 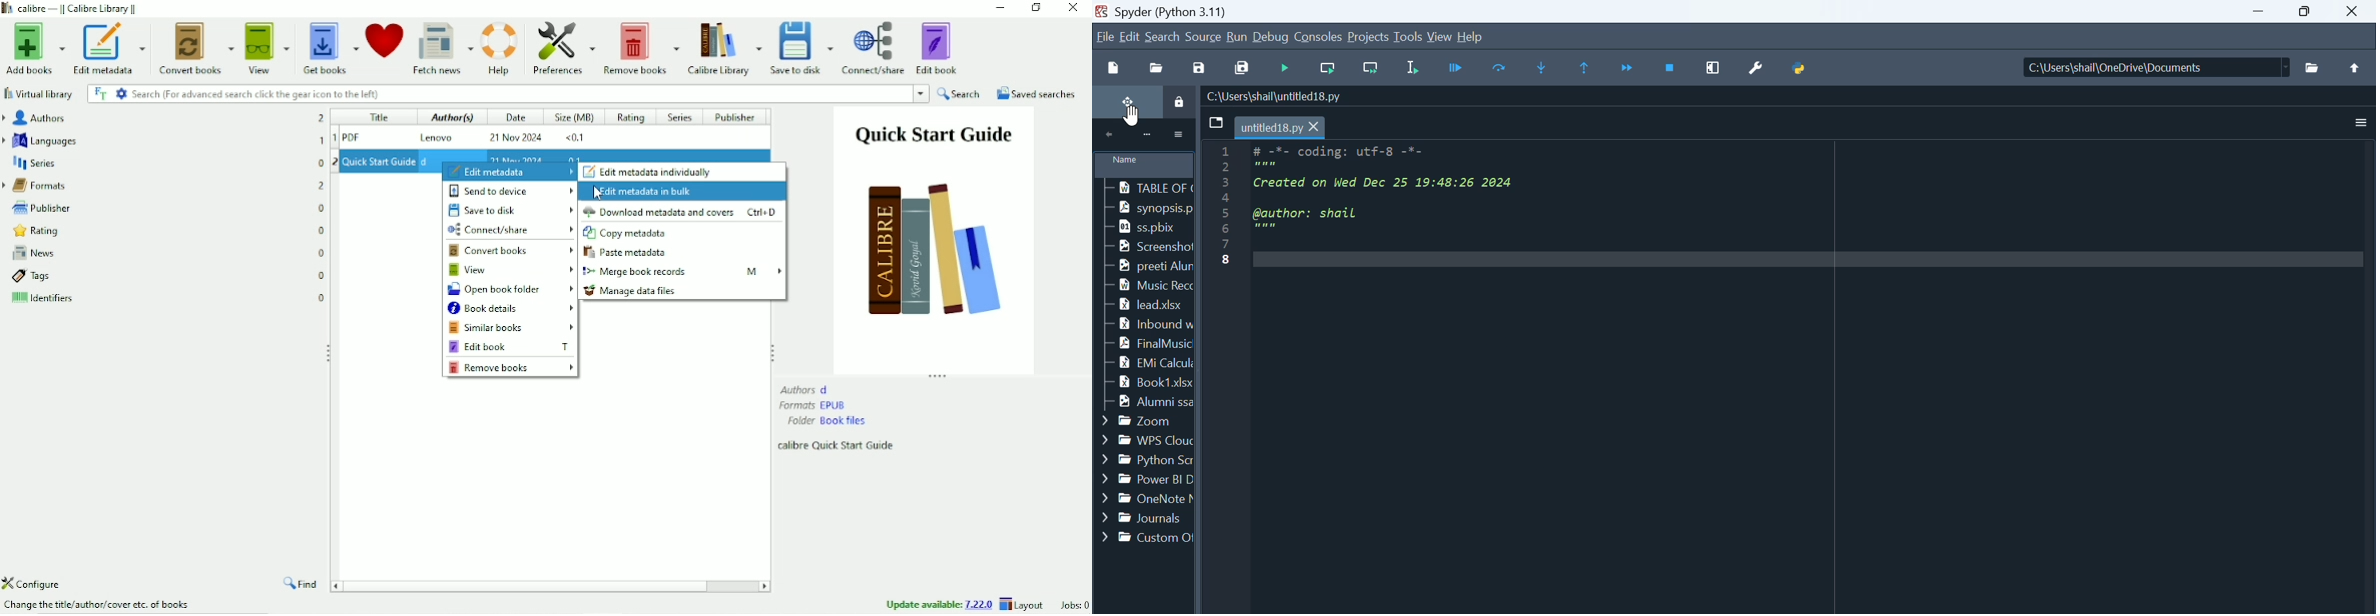 What do you see at coordinates (530, 94) in the screenshot?
I see `Search` at bounding box center [530, 94].